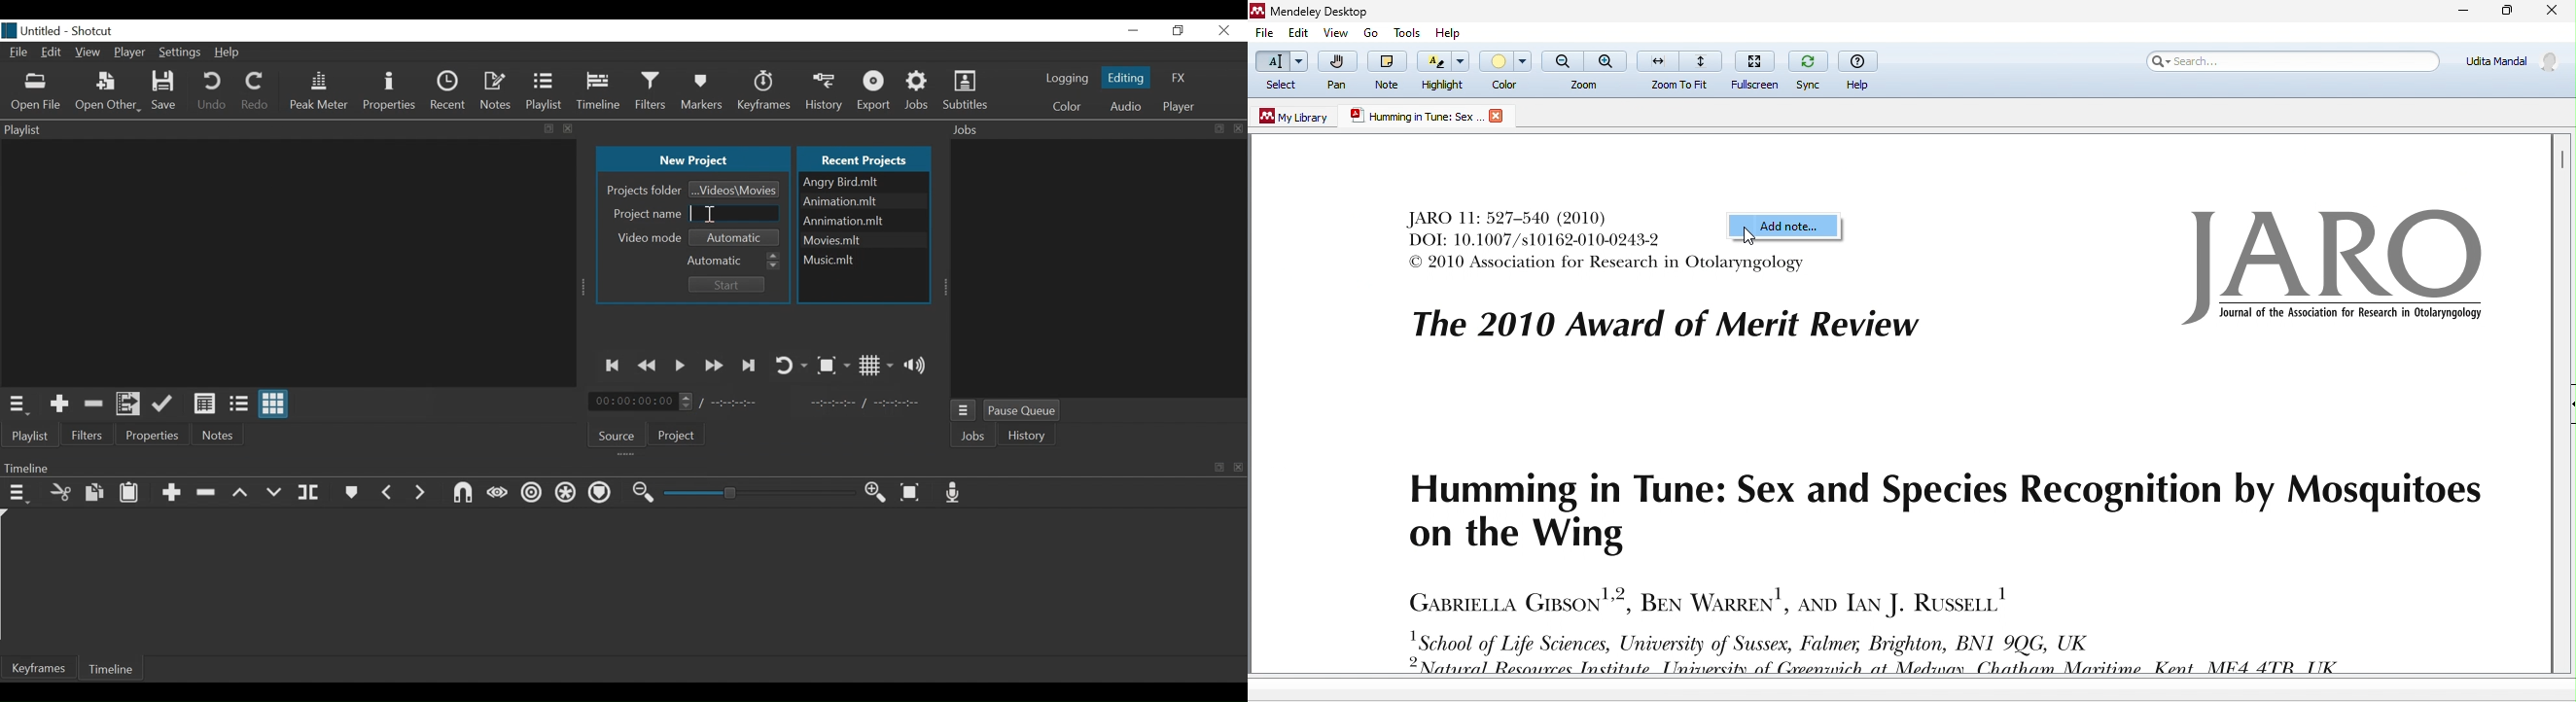 The height and width of the screenshot is (728, 2576). Describe the element at coordinates (644, 402) in the screenshot. I see `Current position` at that location.